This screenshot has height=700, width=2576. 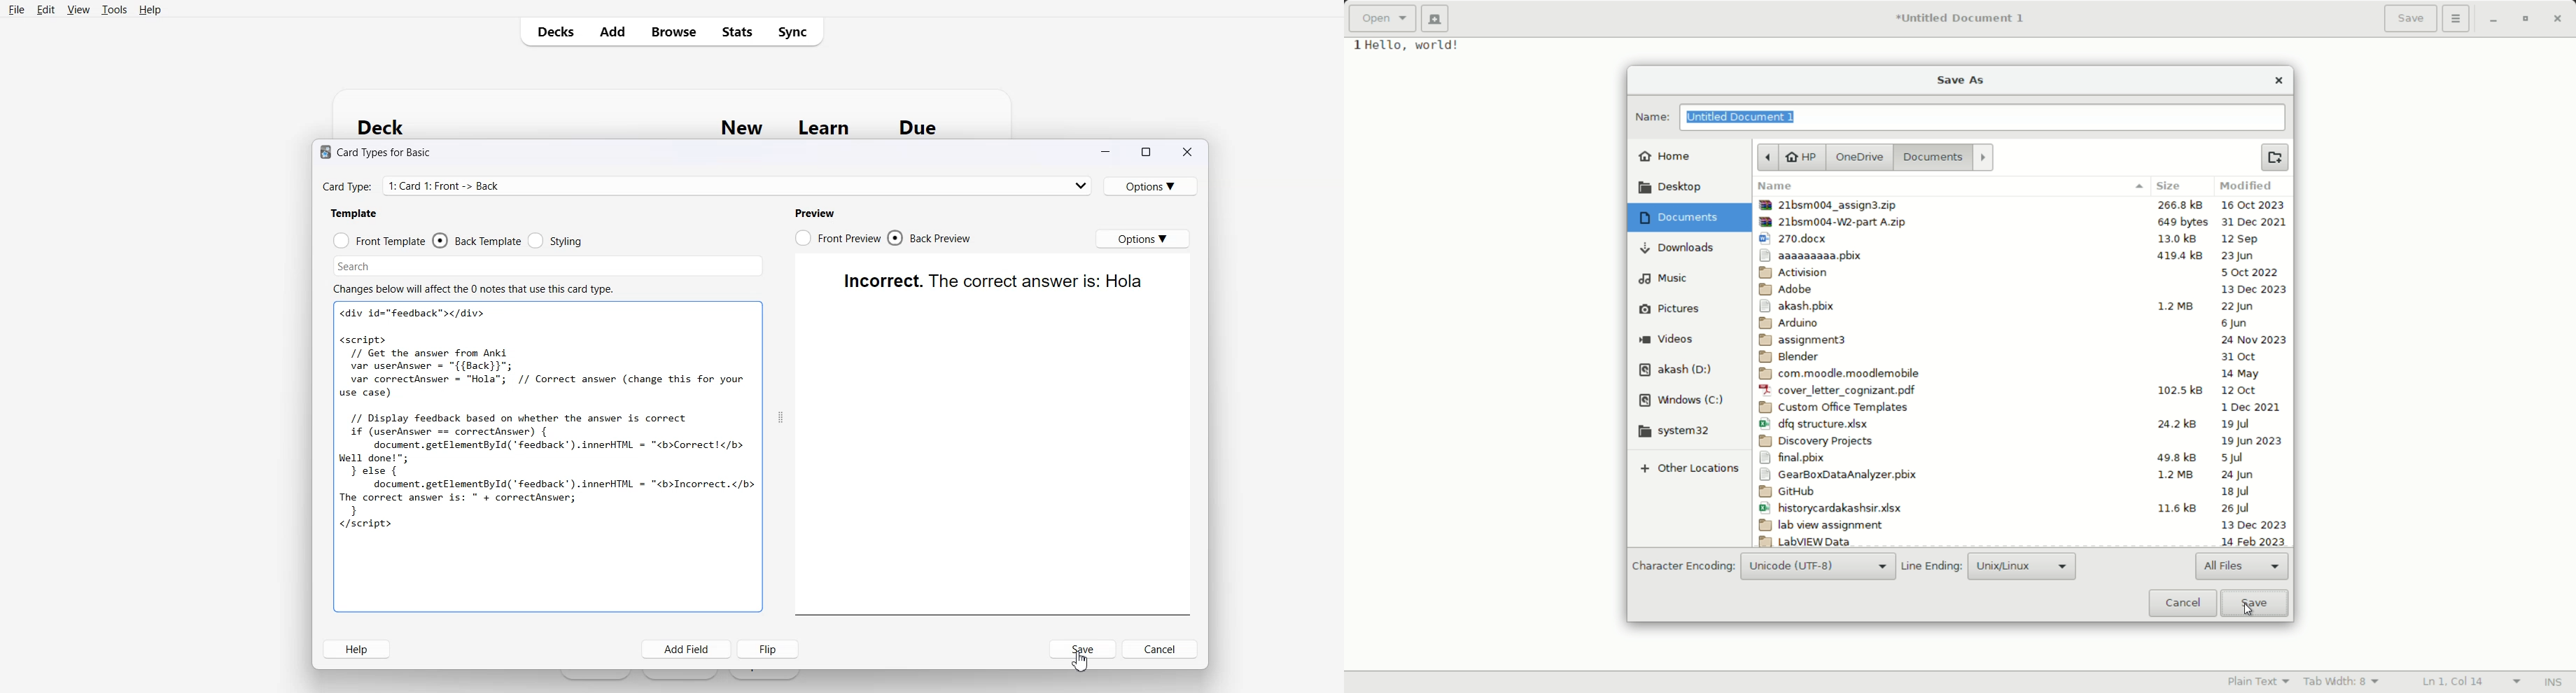 I want to click on Preview, so click(x=817, y=213).